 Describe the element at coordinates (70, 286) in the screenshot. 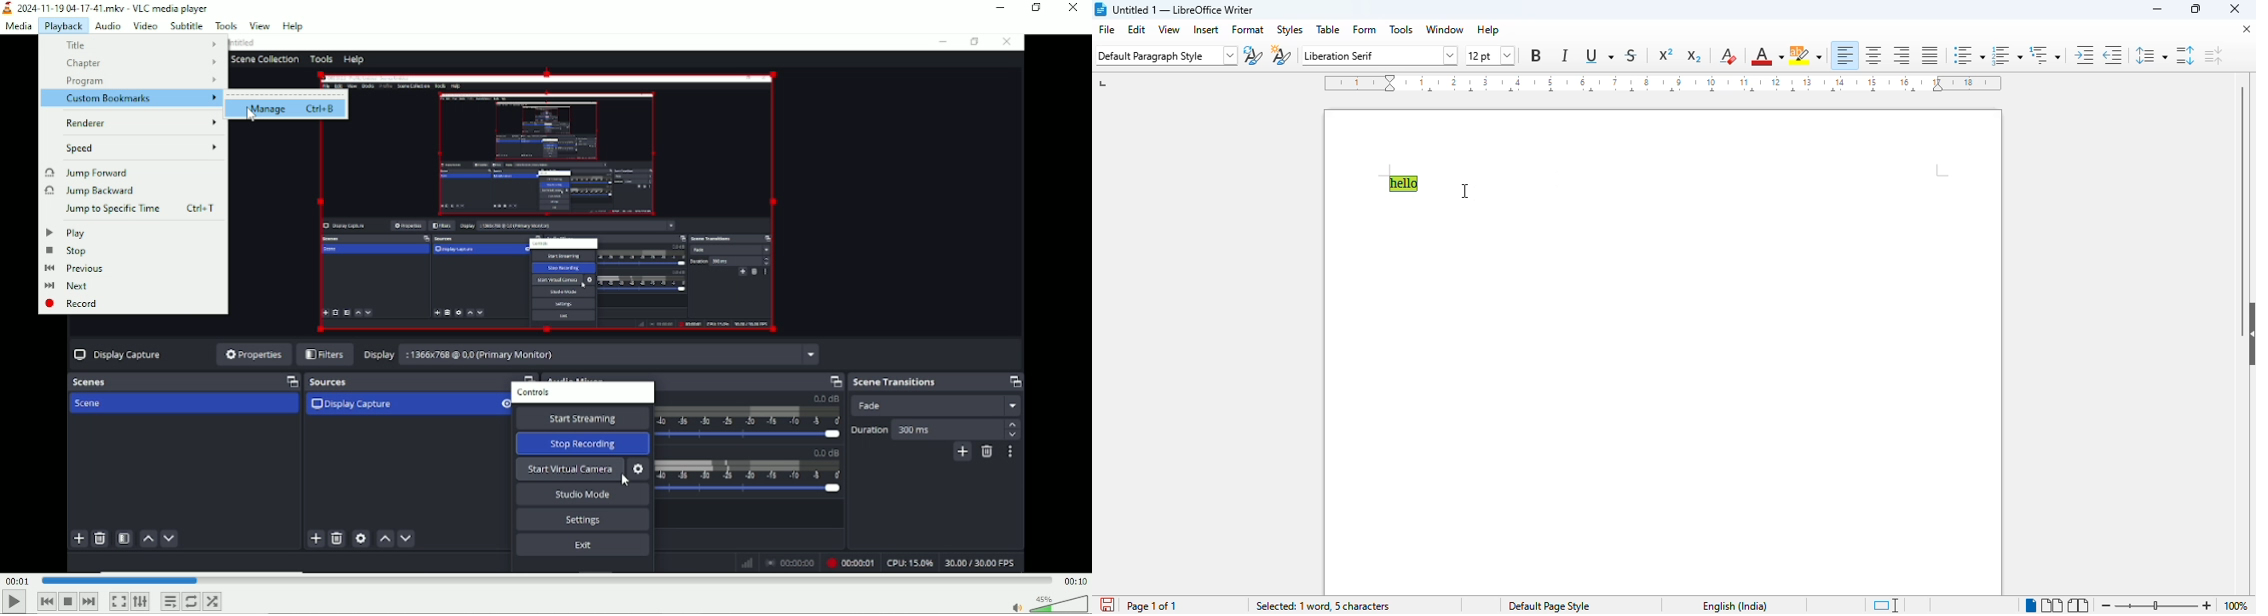

I see `next` at that location.